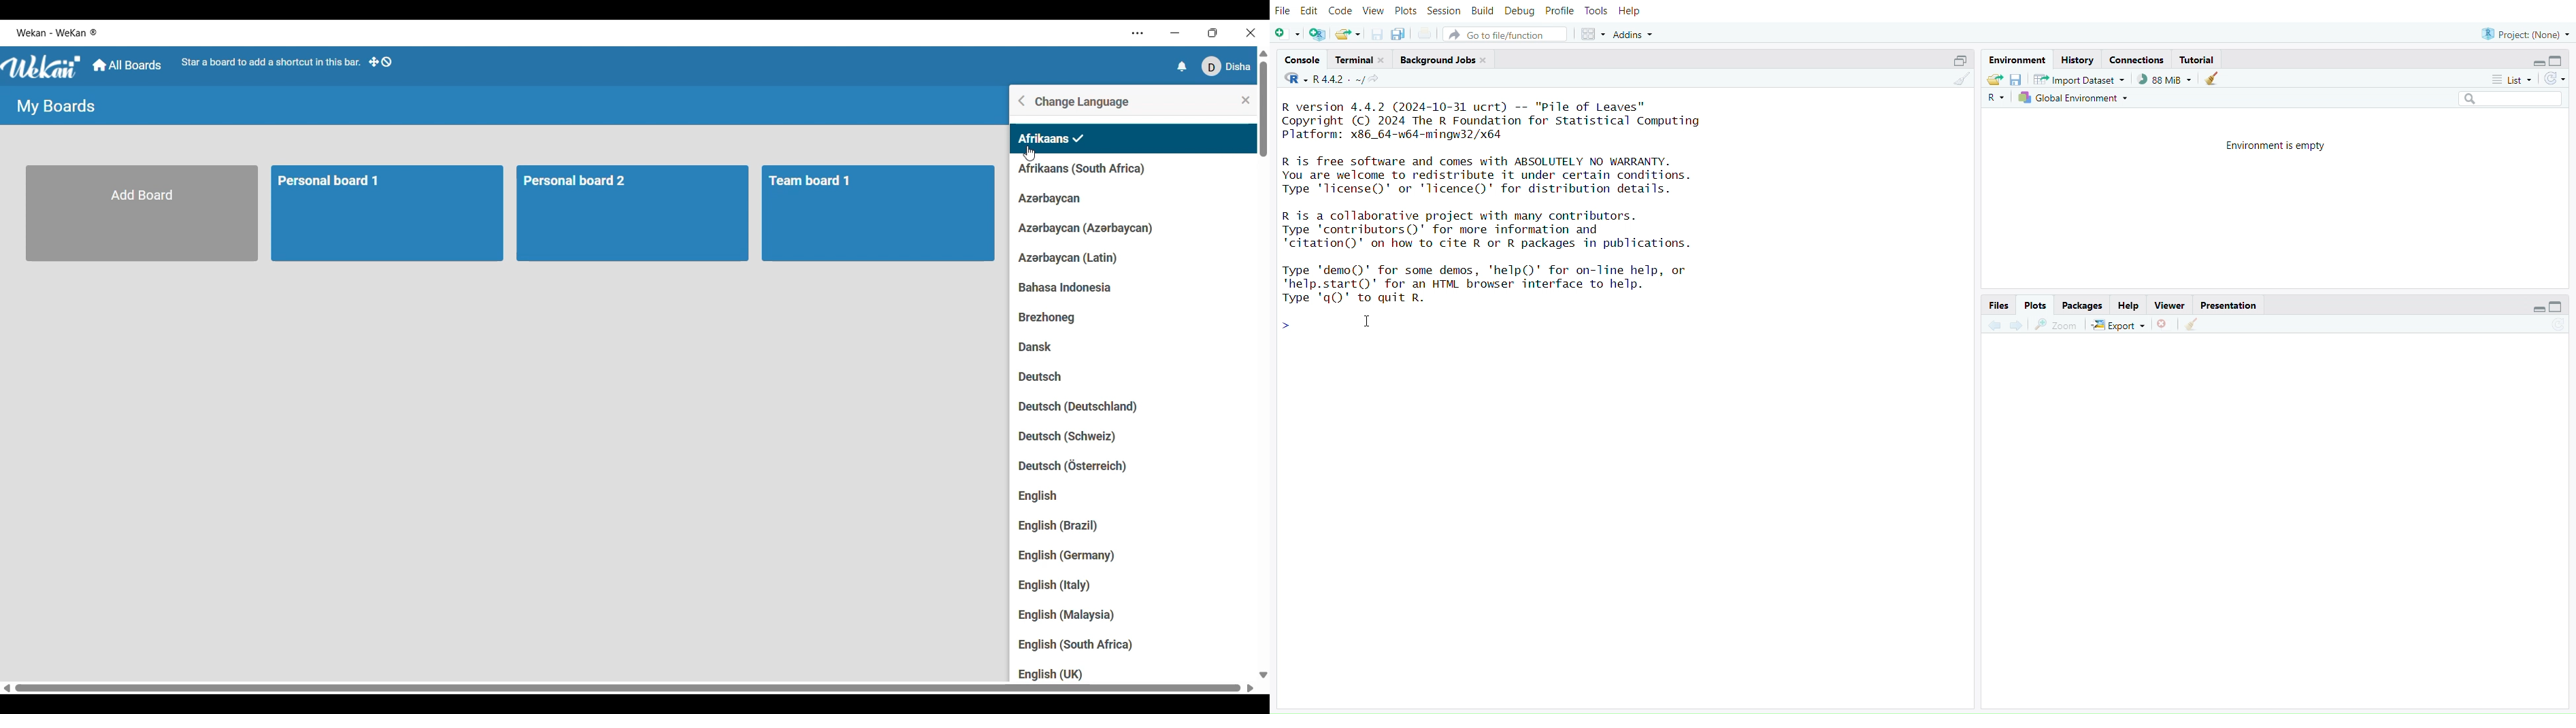 The height and width of the screenshot is (728, 2576). What do you see at coordinates (1957, 80) in the screenshot?
I see `clear console` at bounding box center [1957, 80].